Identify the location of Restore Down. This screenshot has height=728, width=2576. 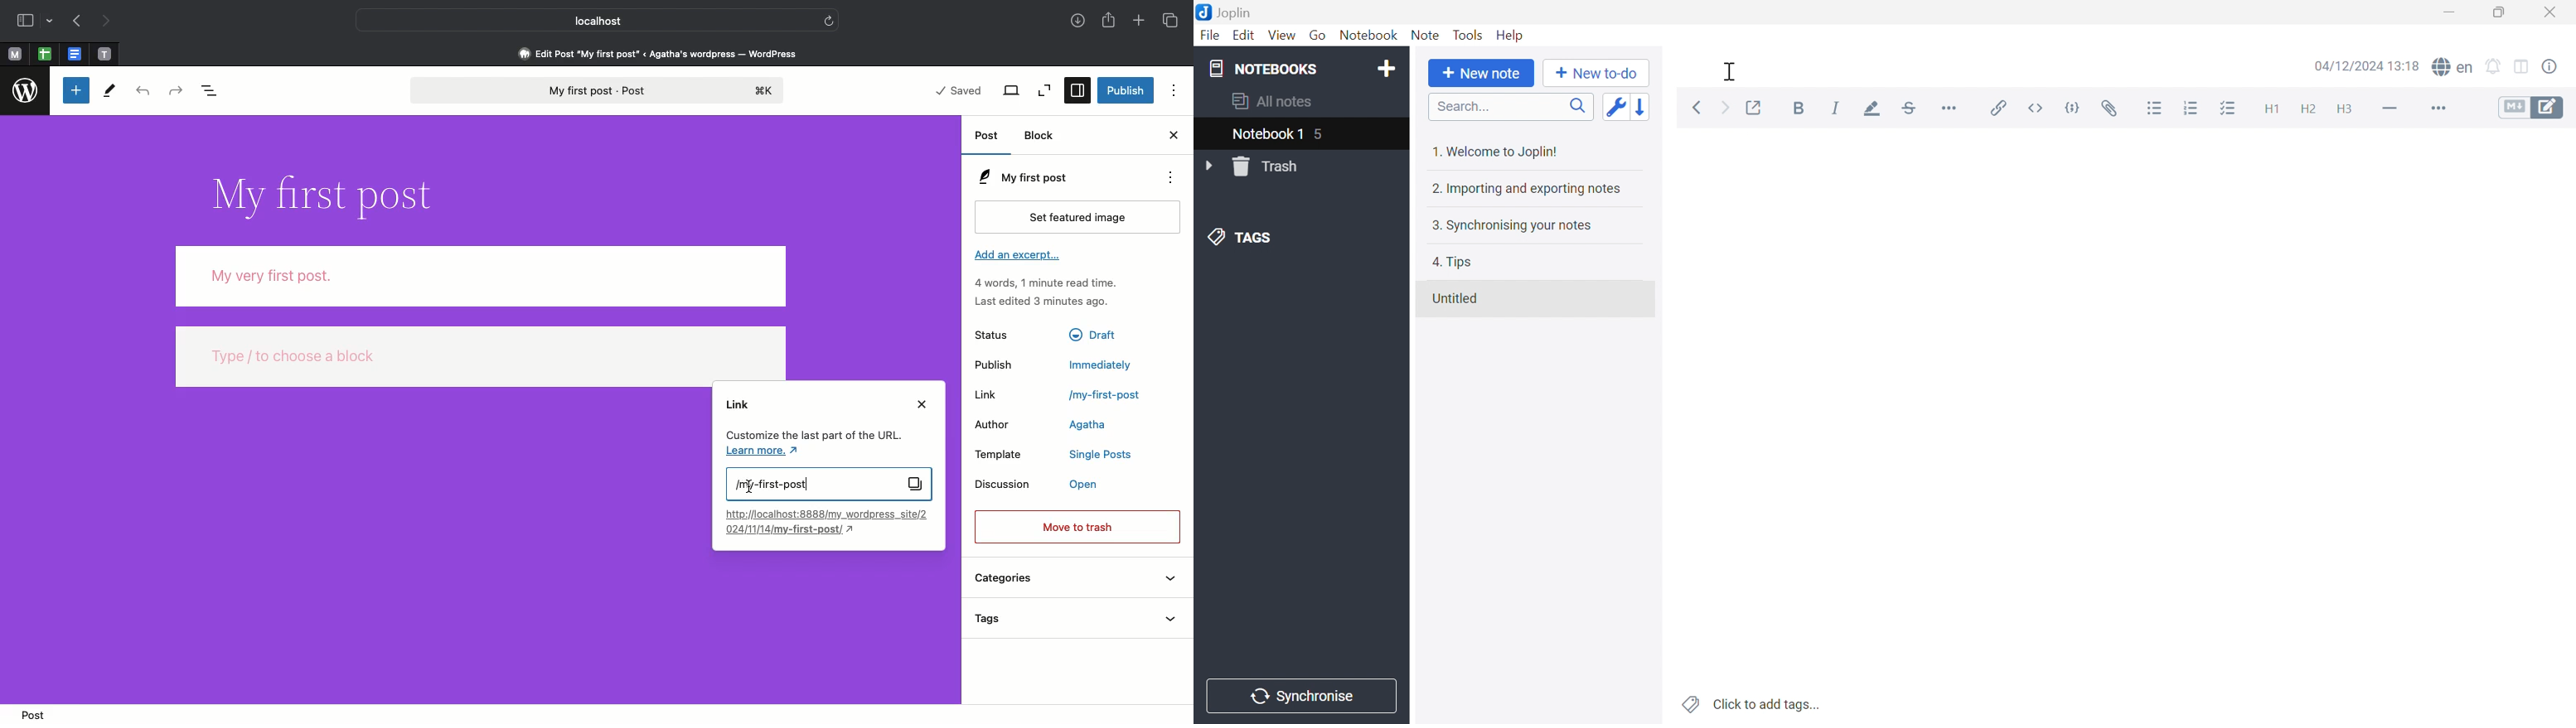
(2500, 16).